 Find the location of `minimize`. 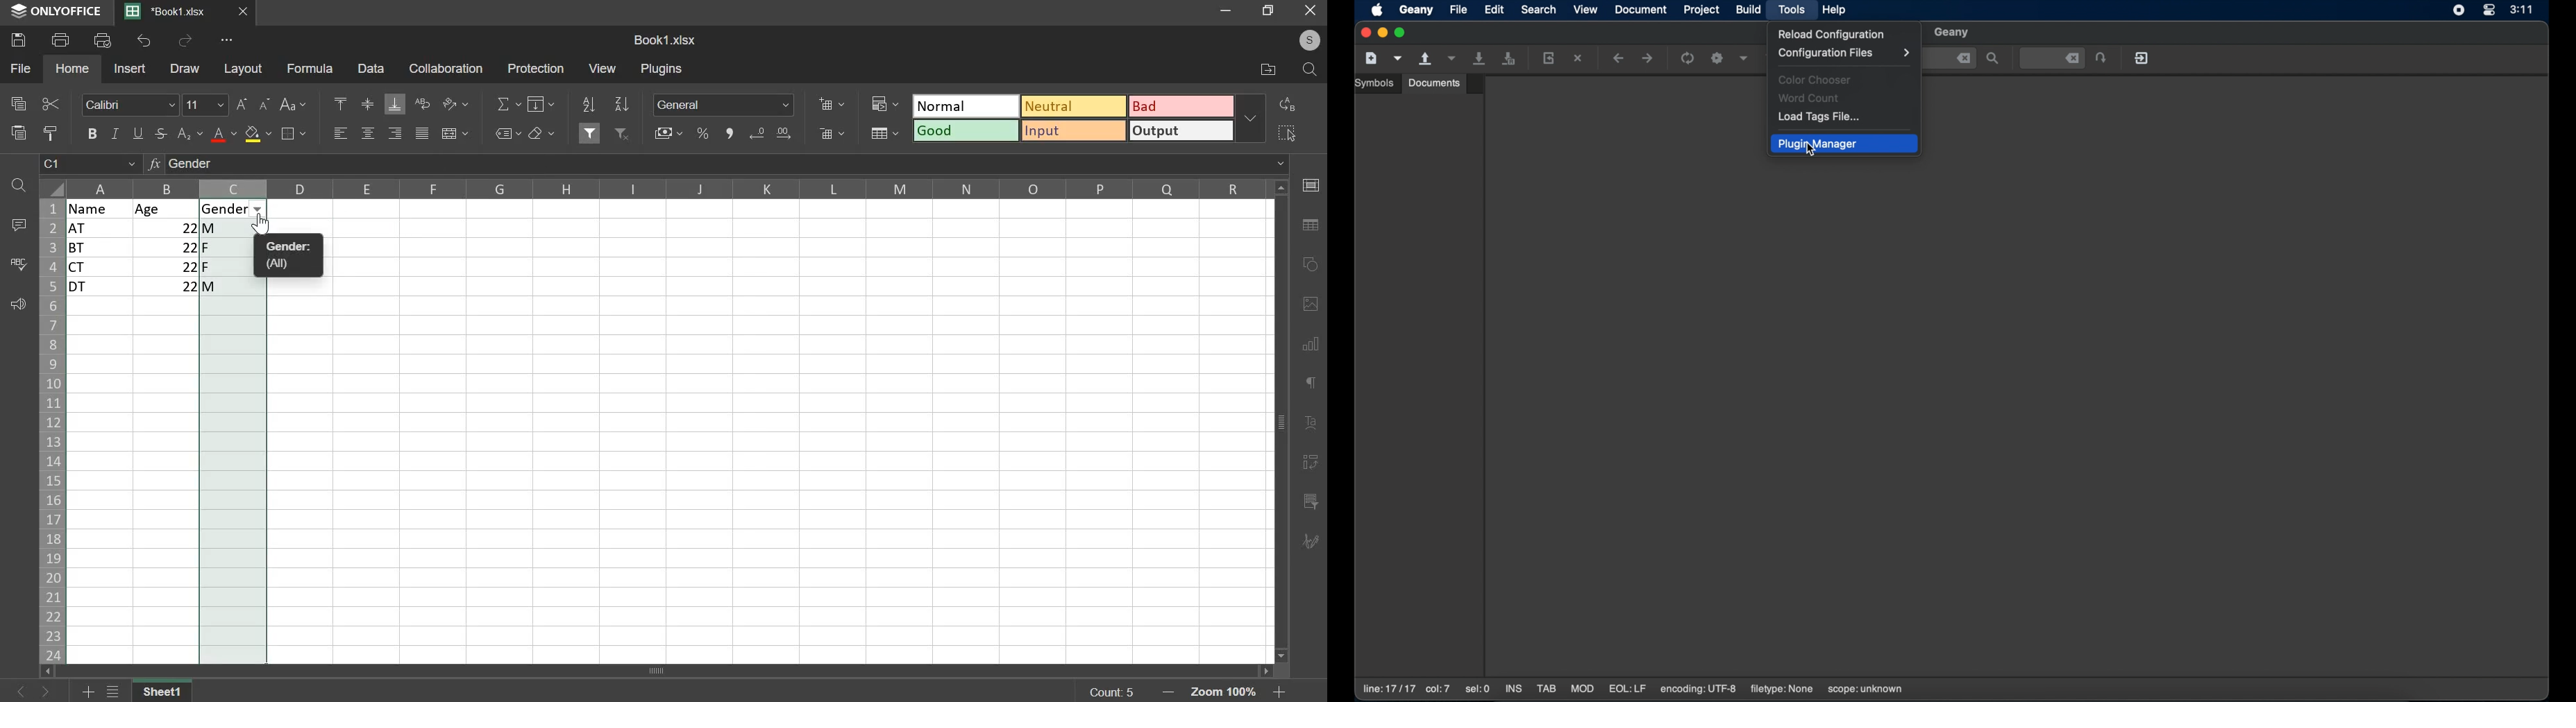

minimize is located at coordinates (1229, 12).